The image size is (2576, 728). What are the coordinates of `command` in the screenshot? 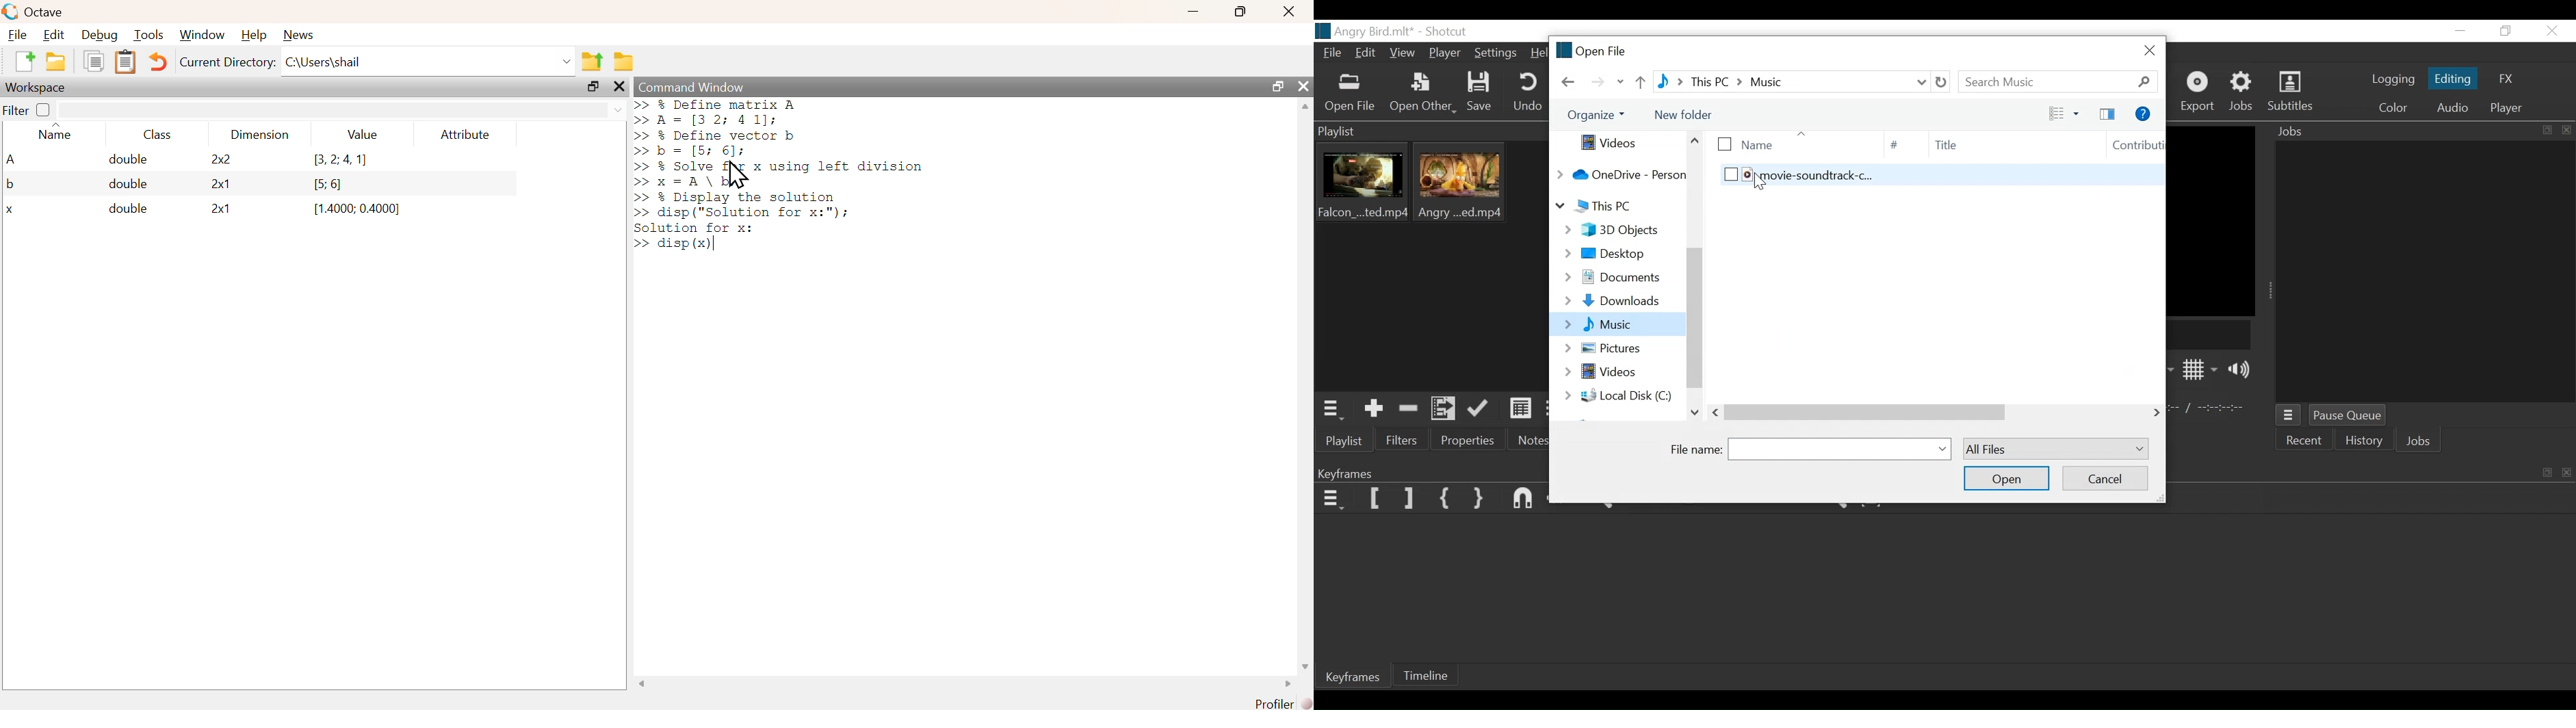 It's located at (905, 178).